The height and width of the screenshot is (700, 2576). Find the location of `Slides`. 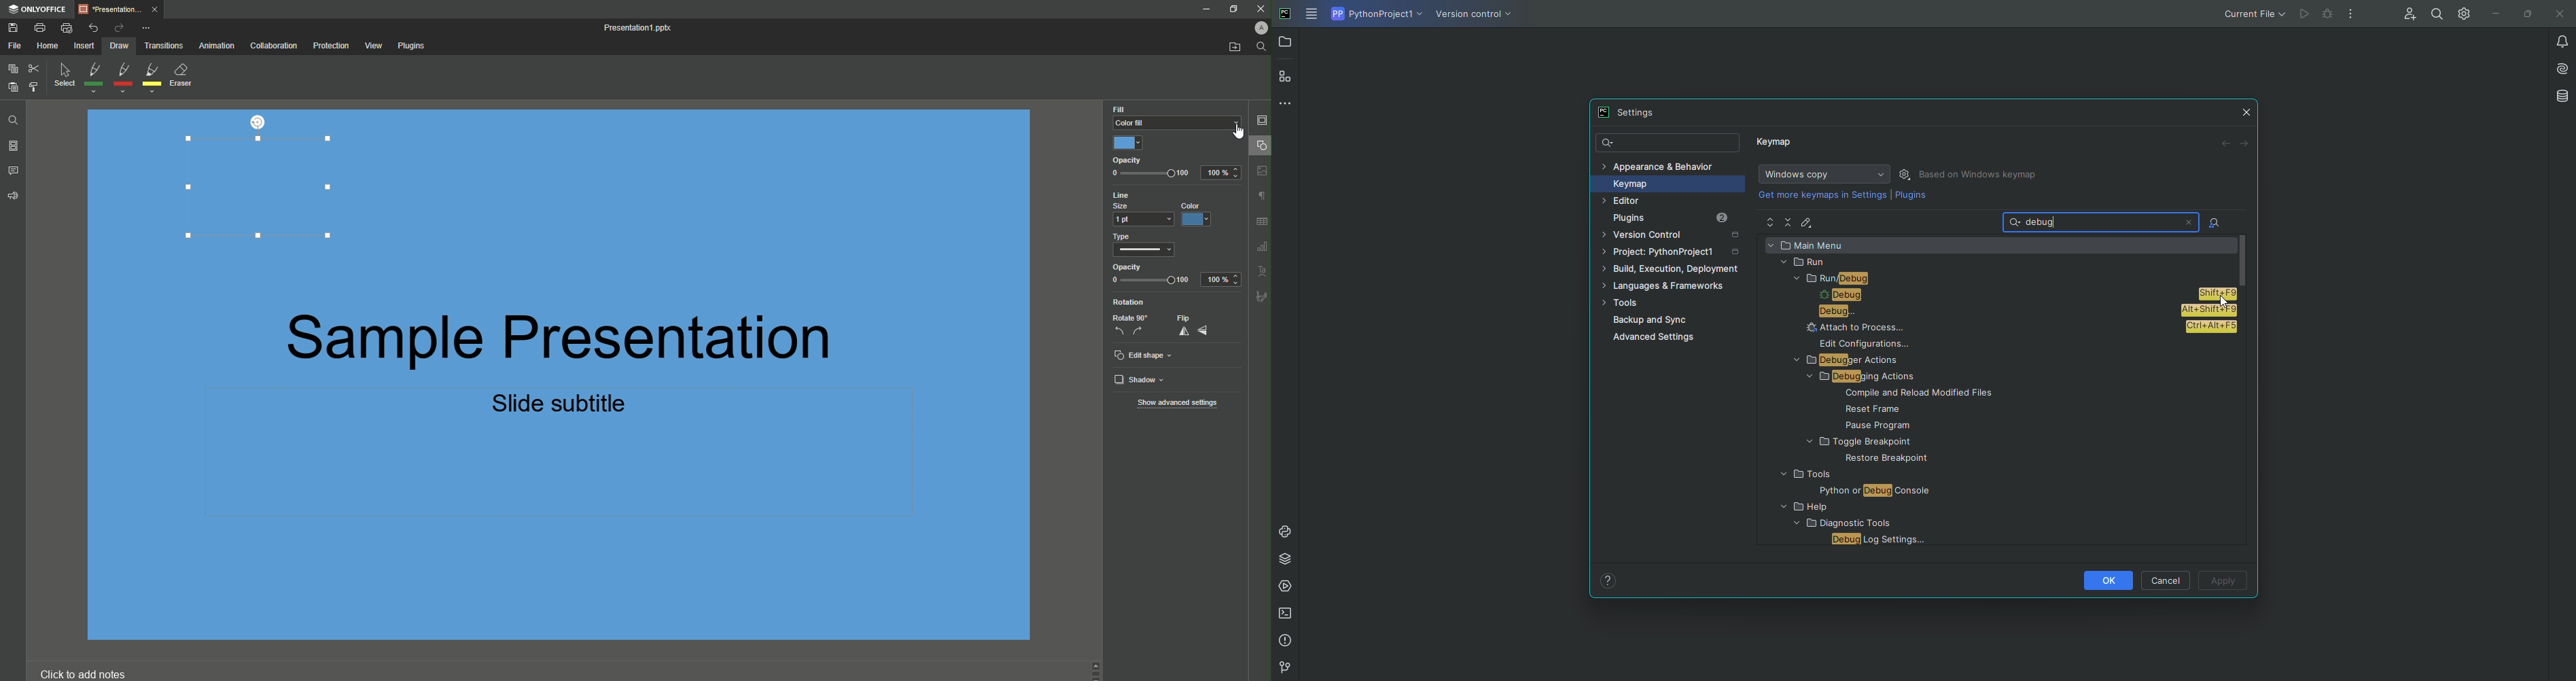

Slides is located at coordinates (15, 145).